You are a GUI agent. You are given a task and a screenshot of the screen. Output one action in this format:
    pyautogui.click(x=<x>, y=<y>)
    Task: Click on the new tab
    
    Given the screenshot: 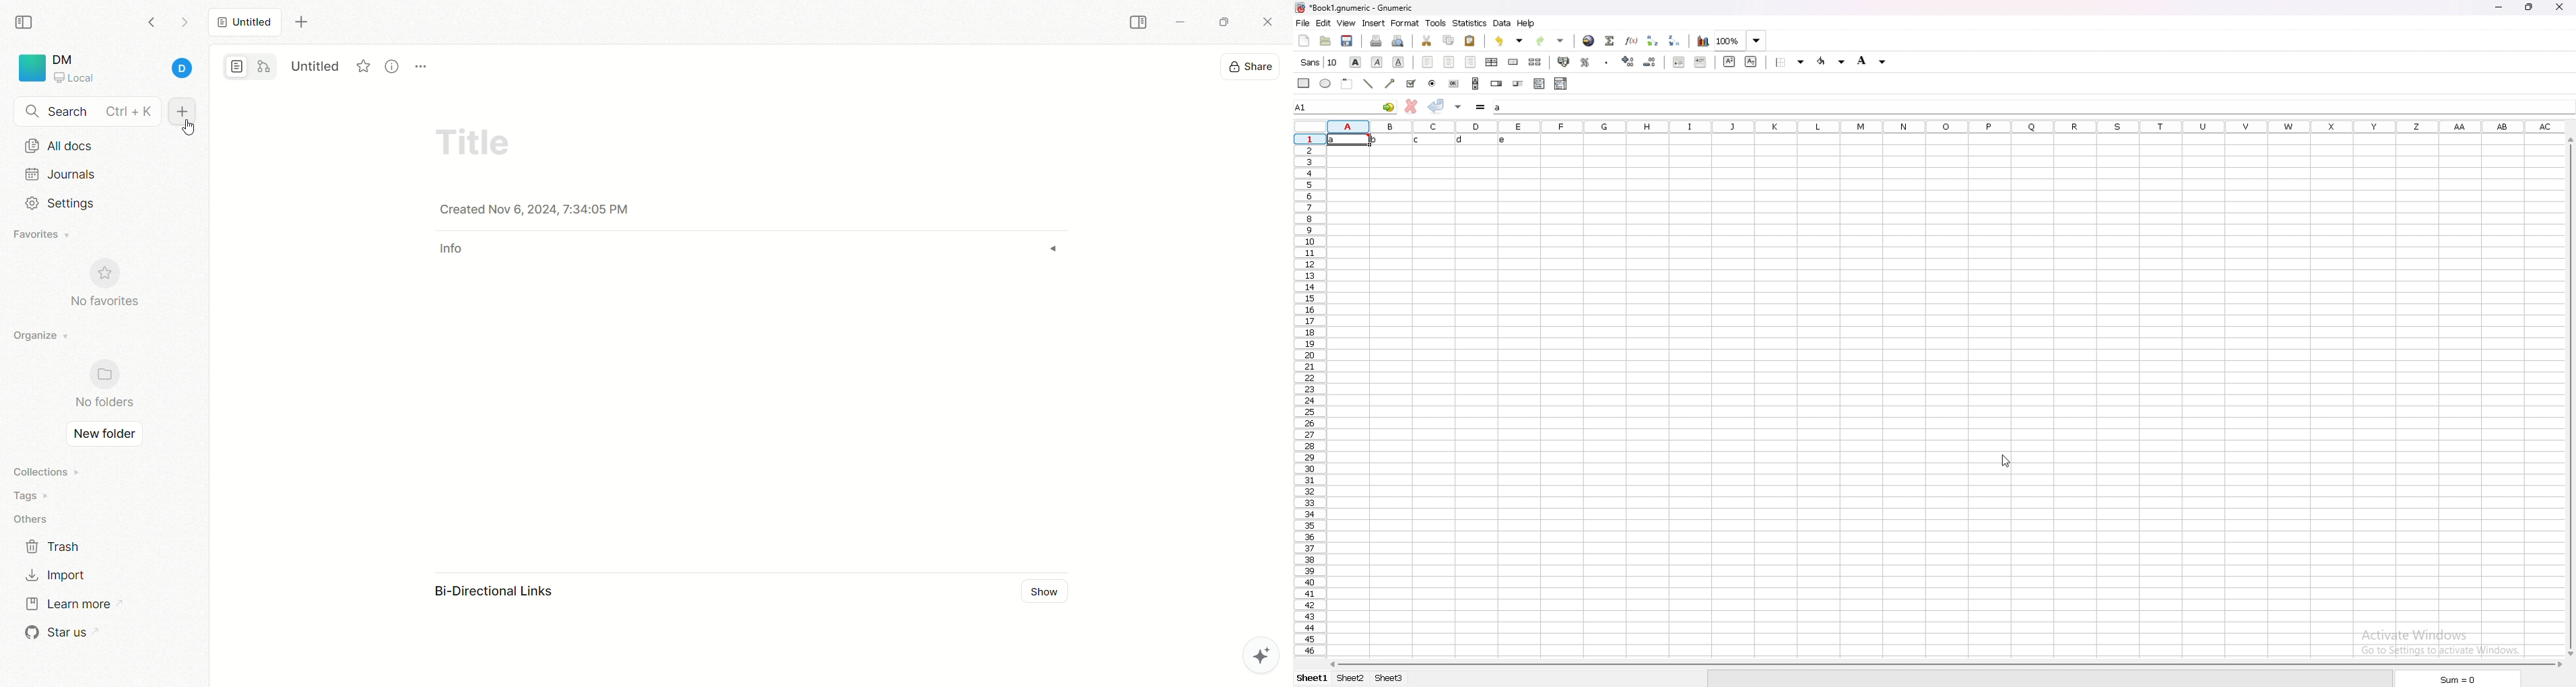 What is the action you would take?
    pyautogui.click(x=301, y=22)
    